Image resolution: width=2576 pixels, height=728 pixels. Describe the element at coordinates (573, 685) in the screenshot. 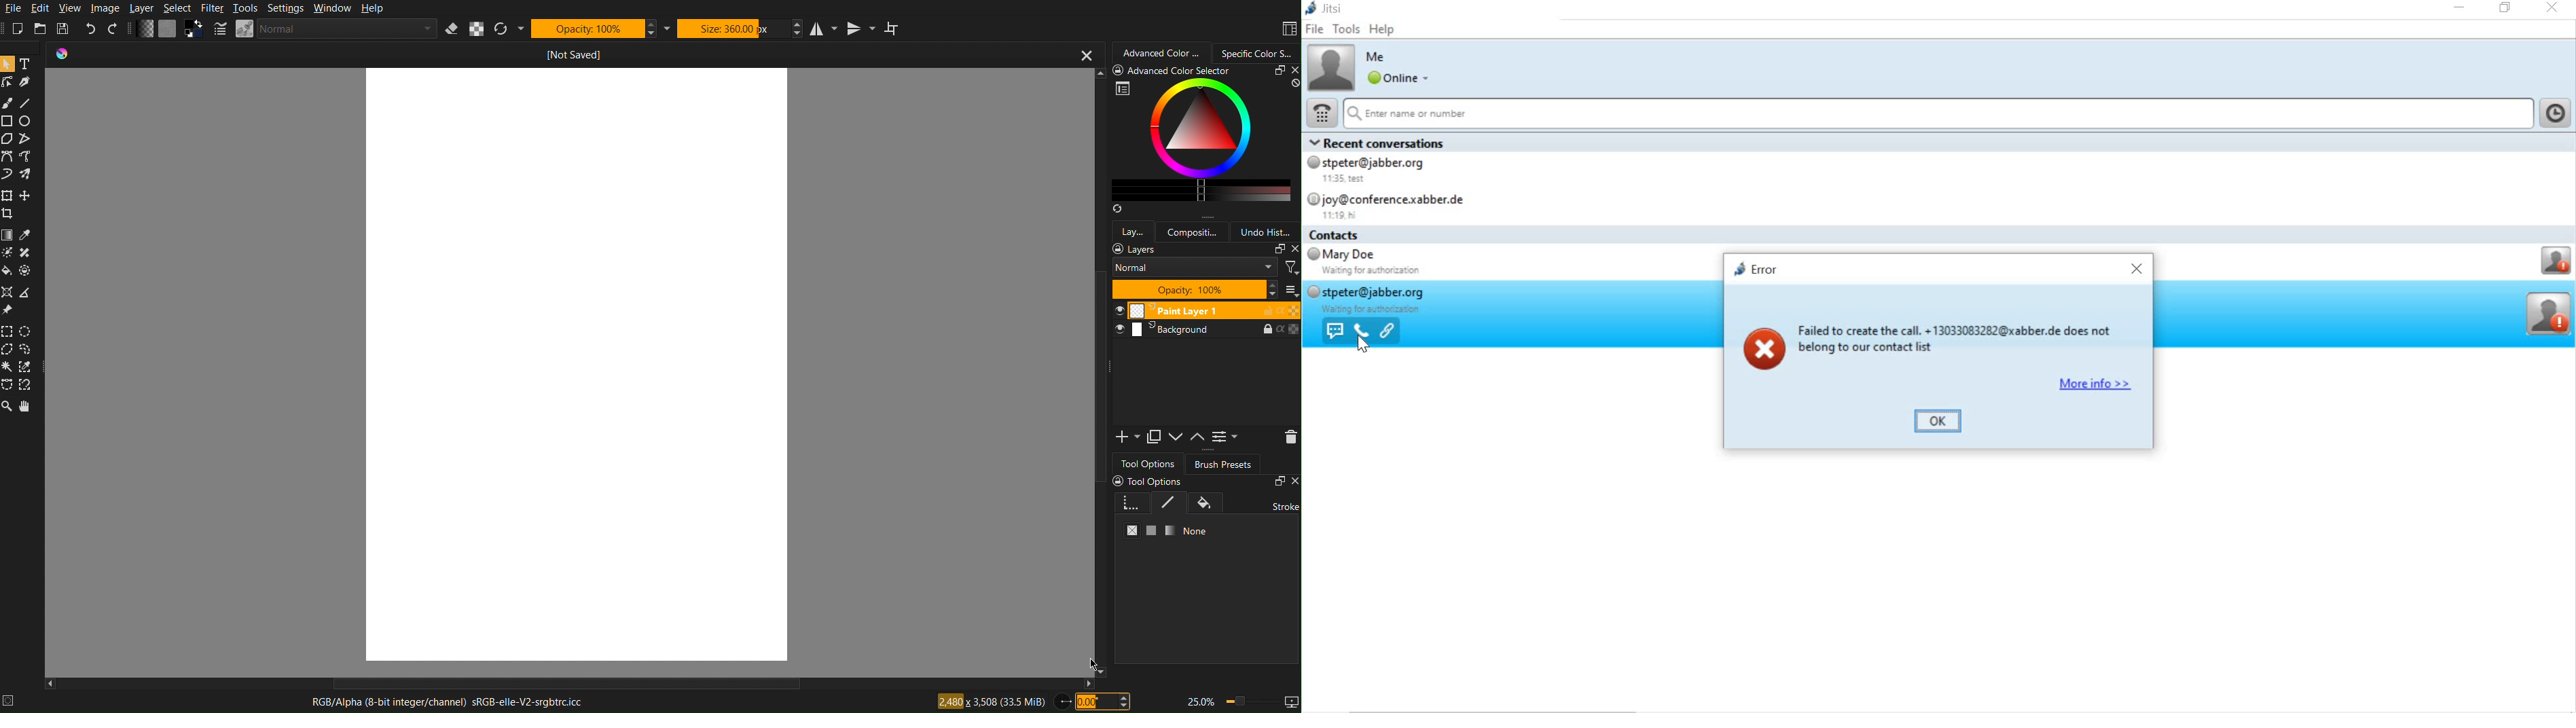

I see `Scrollbar` at that location.